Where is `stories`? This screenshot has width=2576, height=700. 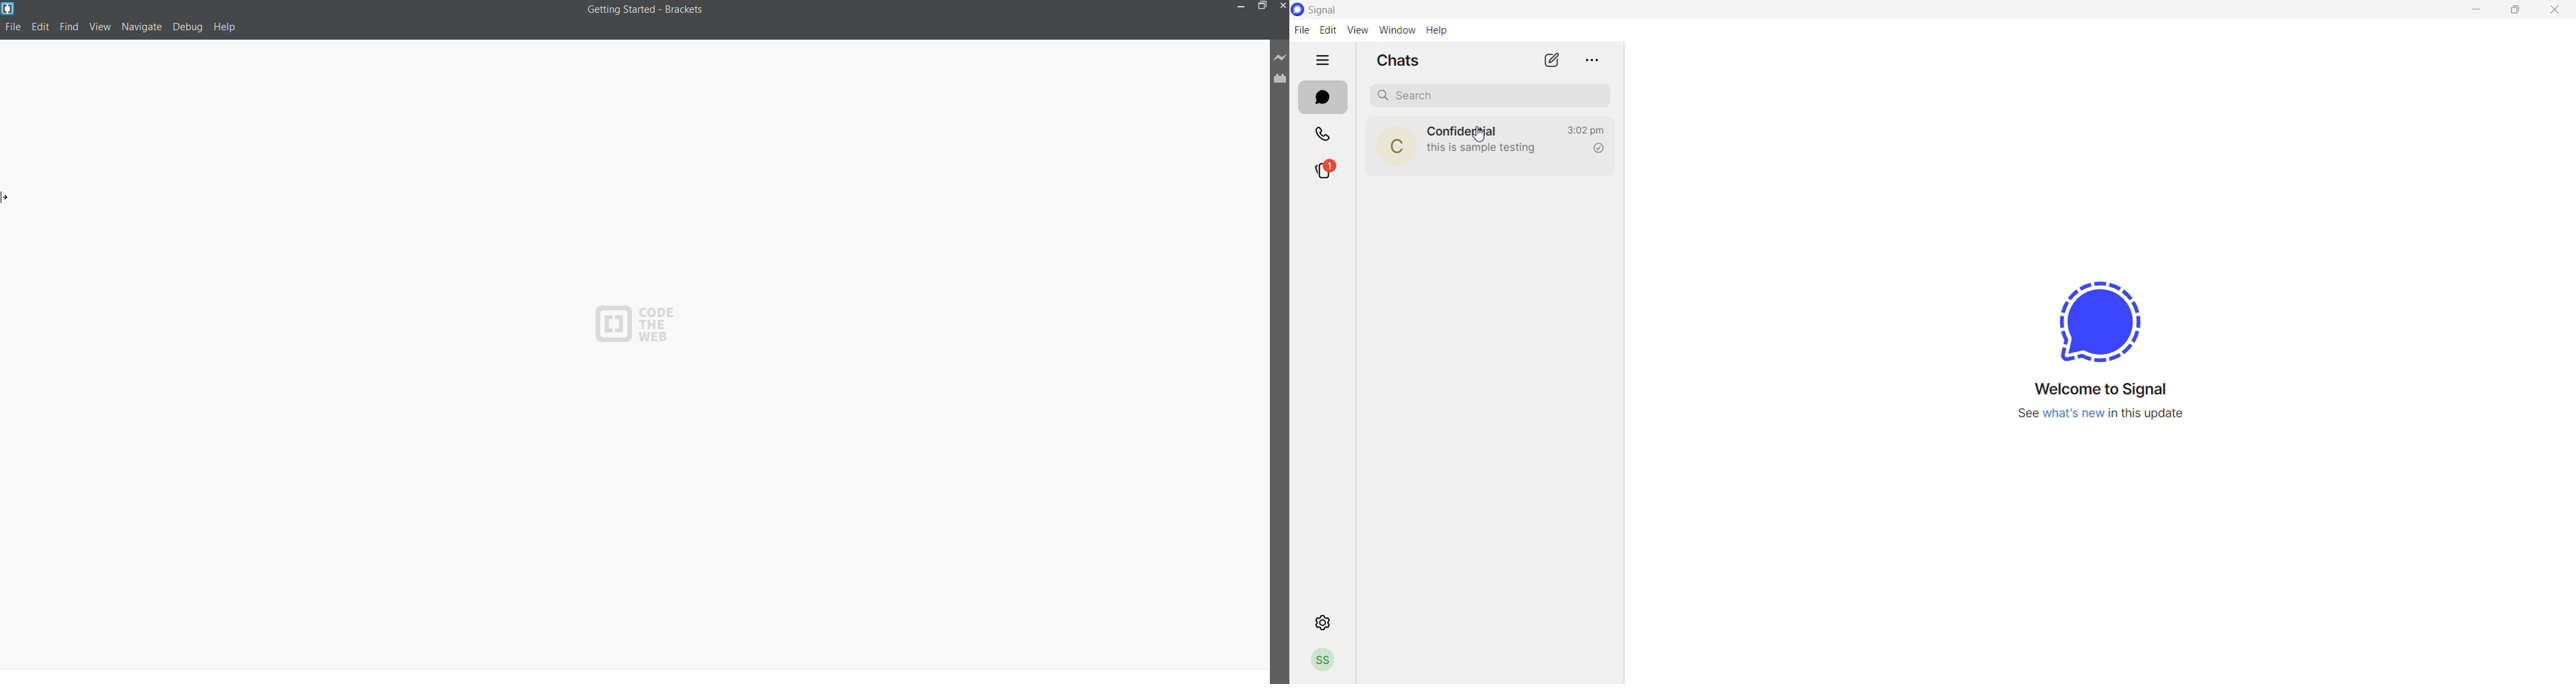 stories is located at coordinates (1328, 171).